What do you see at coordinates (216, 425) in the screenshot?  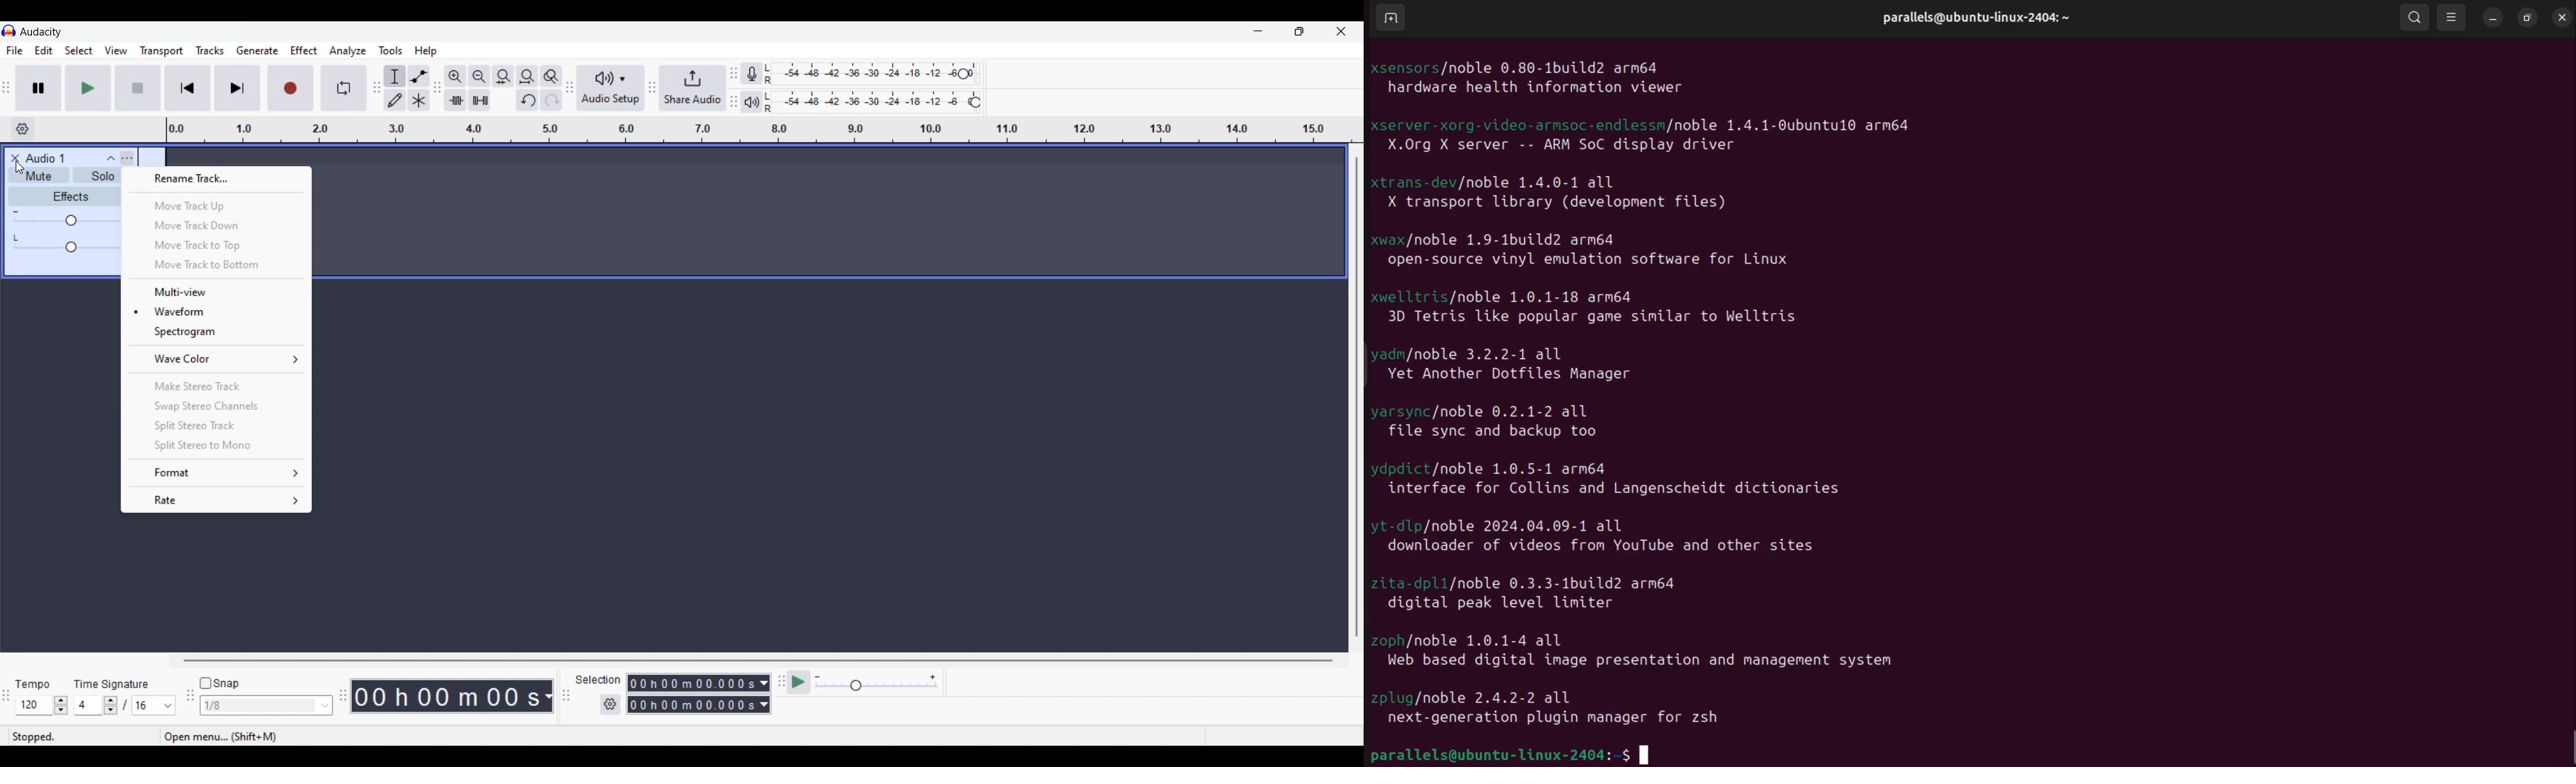 I see `Split stereo track` at bounding box center [216, 425].